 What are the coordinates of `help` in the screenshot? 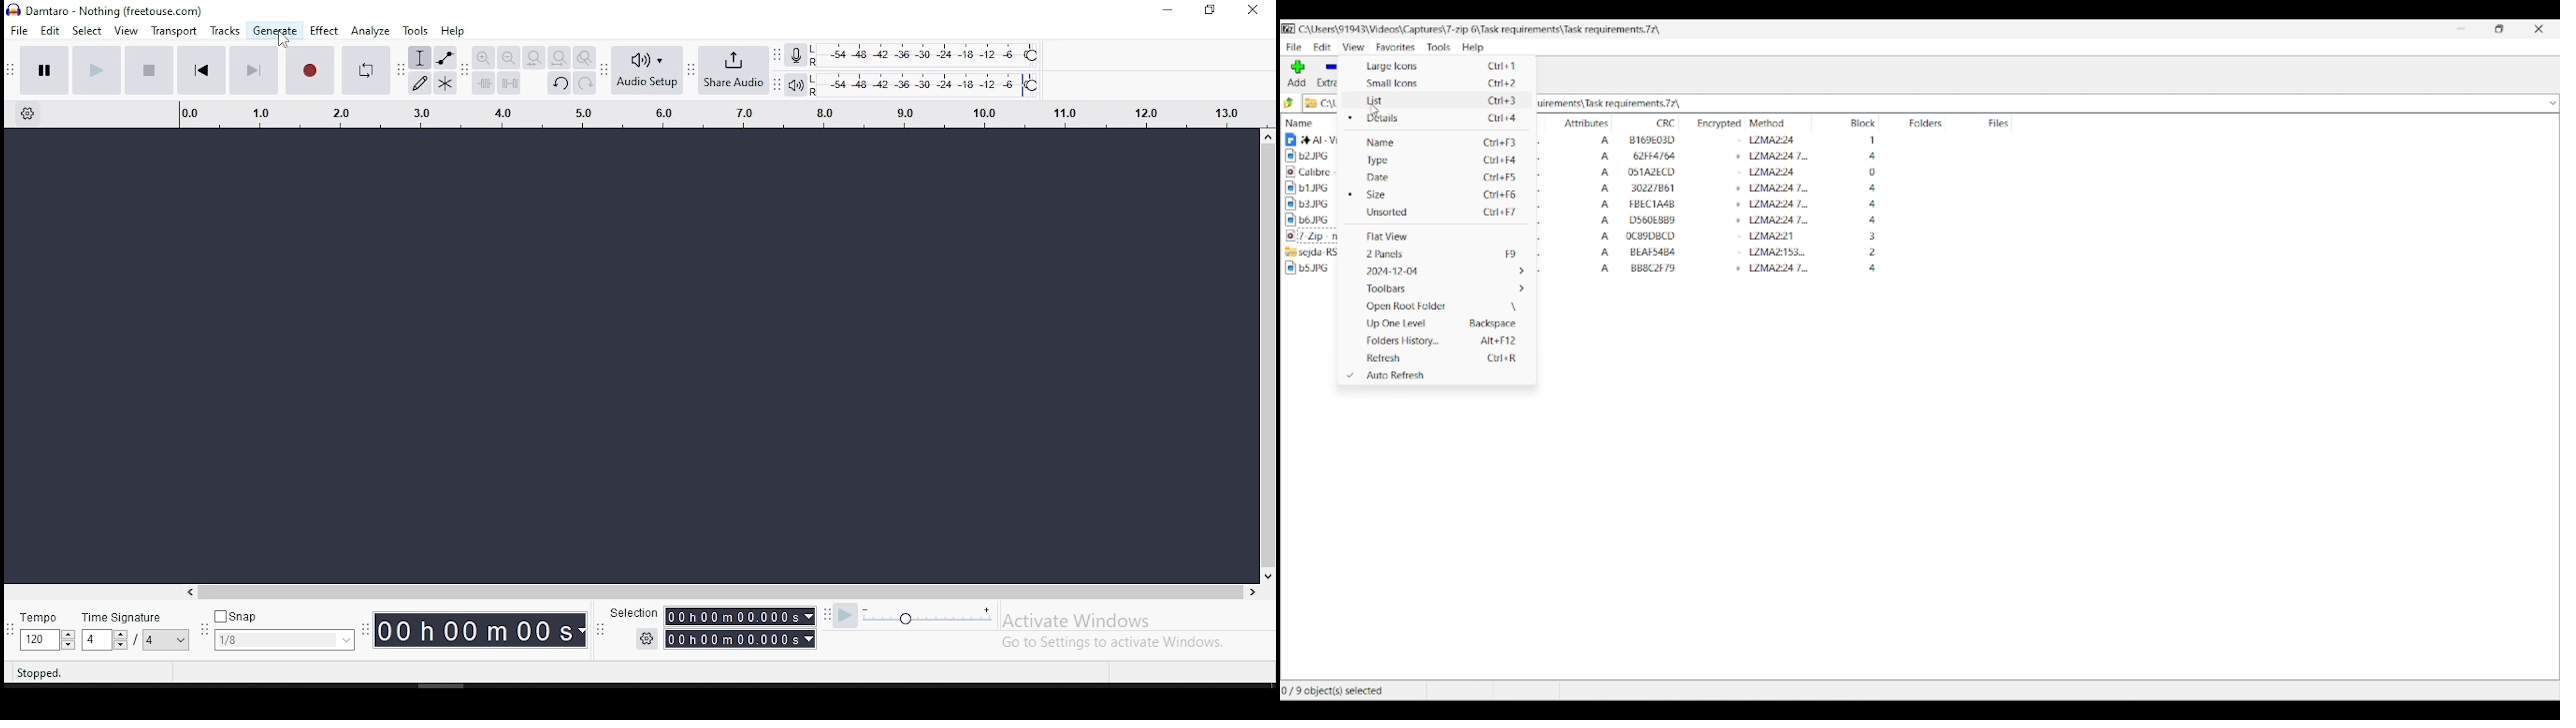 It's located at (453, 31).